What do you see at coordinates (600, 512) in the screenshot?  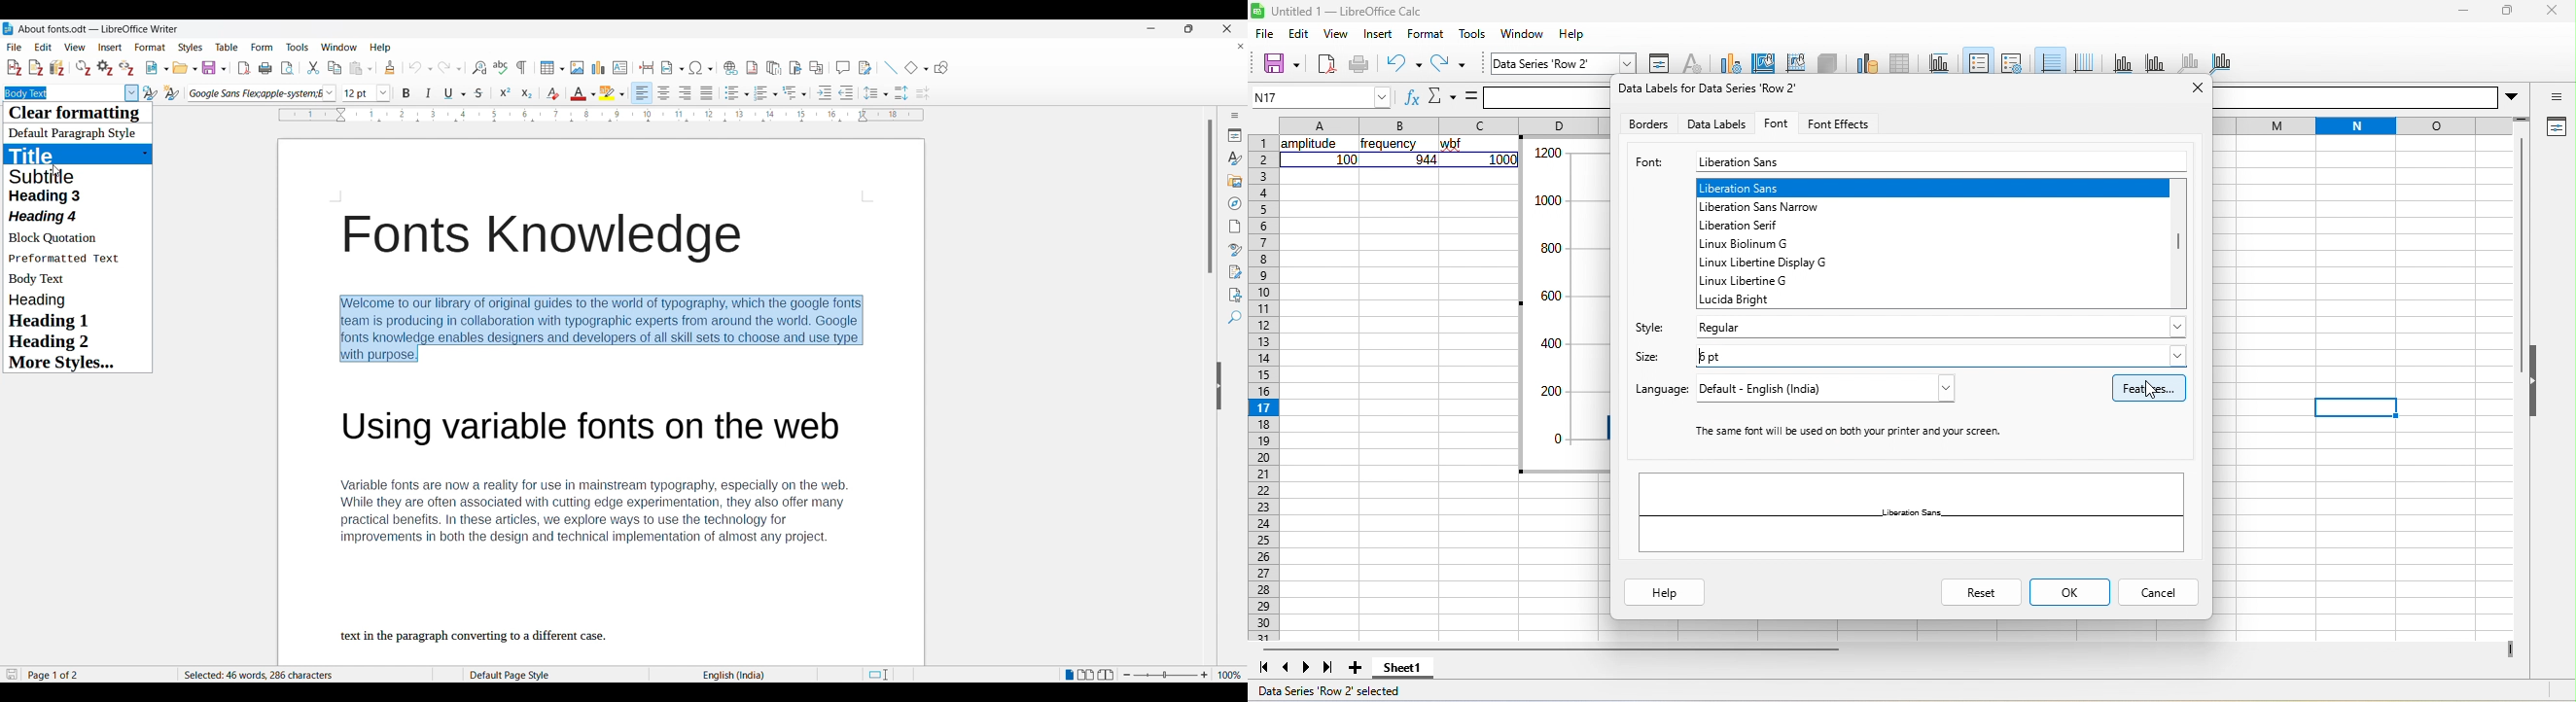 I see `Variable fonts description` at bounding box center [600, 512].